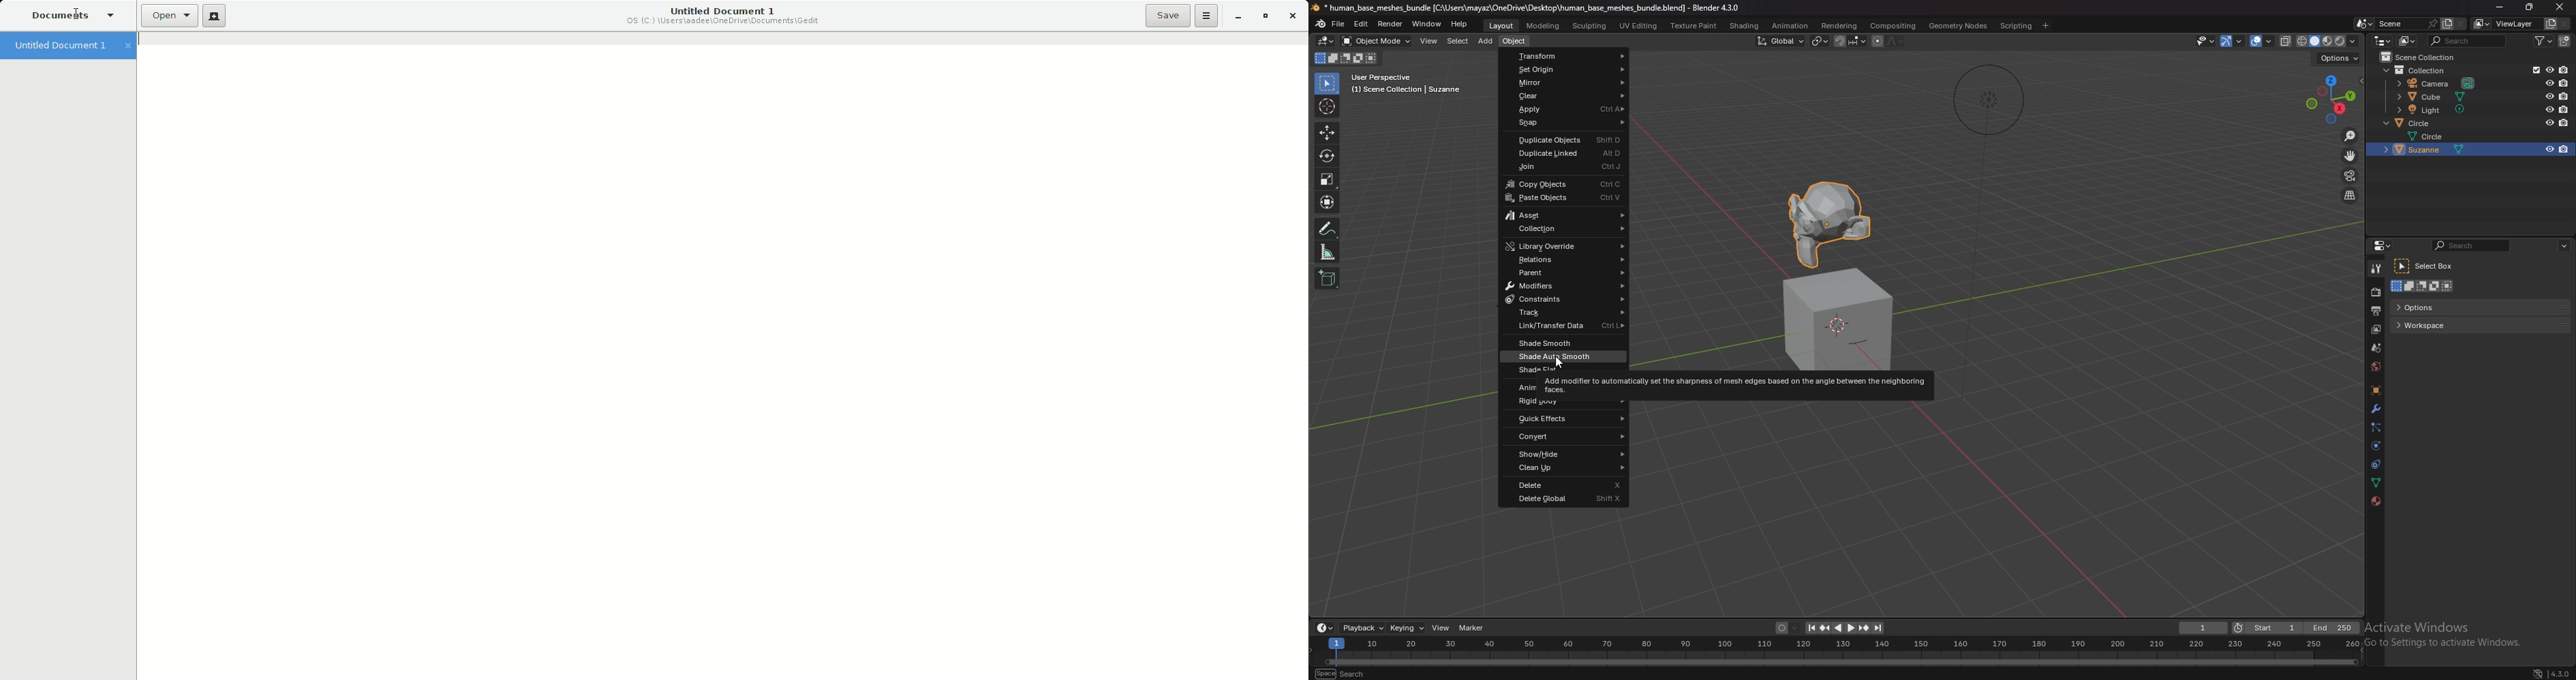 The height and width of the screenshot is (700, 2576). Describe the element at coordinates (2432, 110) in the screenshot. I see `light` at that location.